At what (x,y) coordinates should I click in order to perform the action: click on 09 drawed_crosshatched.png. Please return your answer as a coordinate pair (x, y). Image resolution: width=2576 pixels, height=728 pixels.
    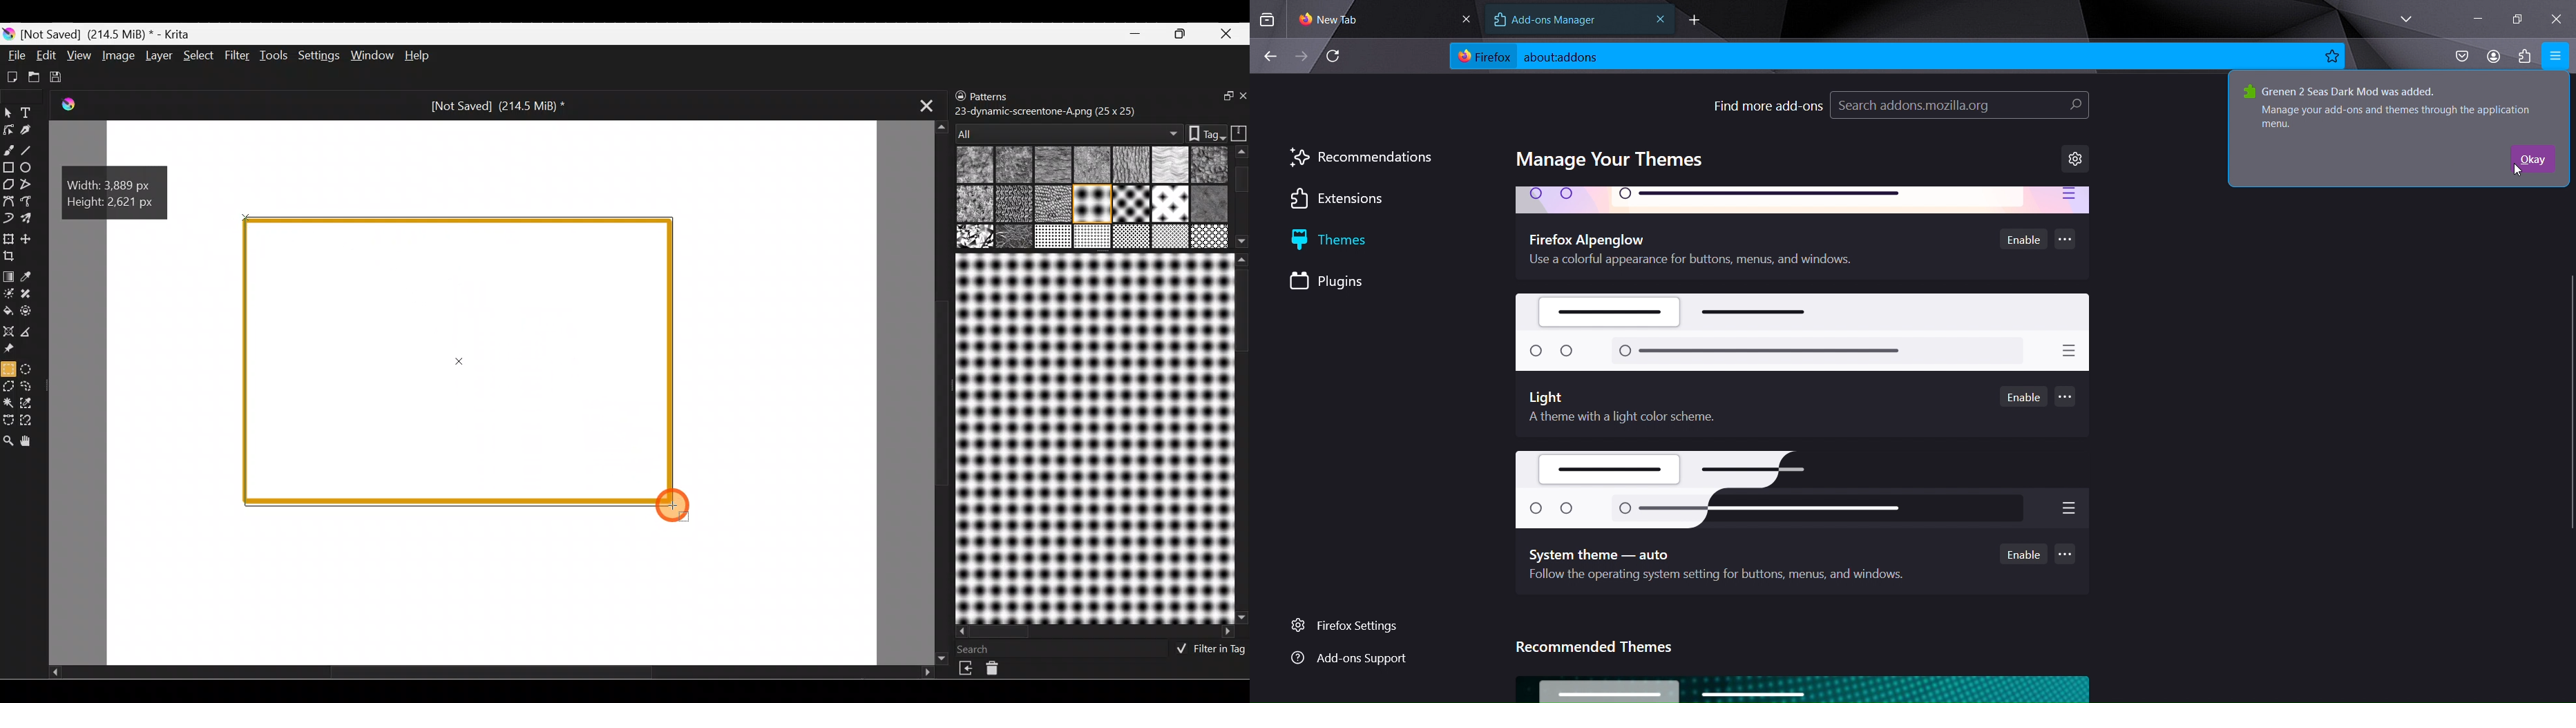
    Looking at the image, I should click on (1013, 205).